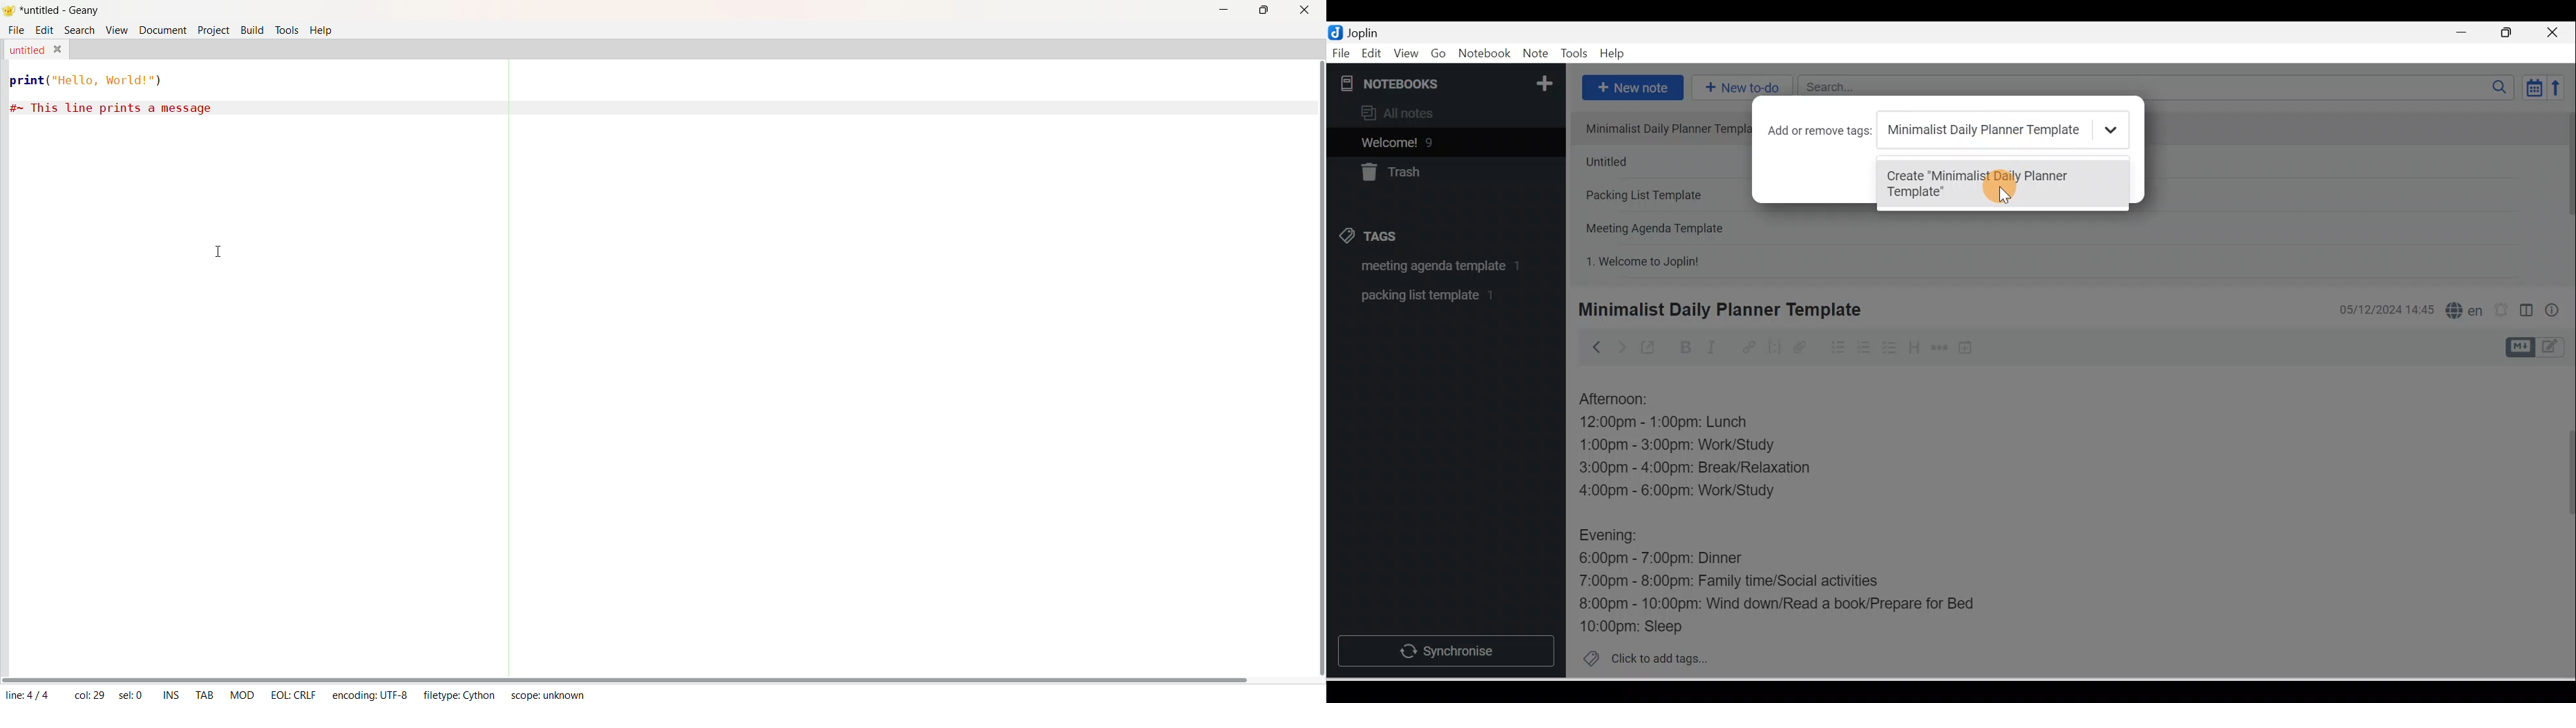 Image resolution: width=2576 pixels, height=728 pixels. I want to click on 1:00pm - 3:00pm: Work/Study, so click(1677, 446).